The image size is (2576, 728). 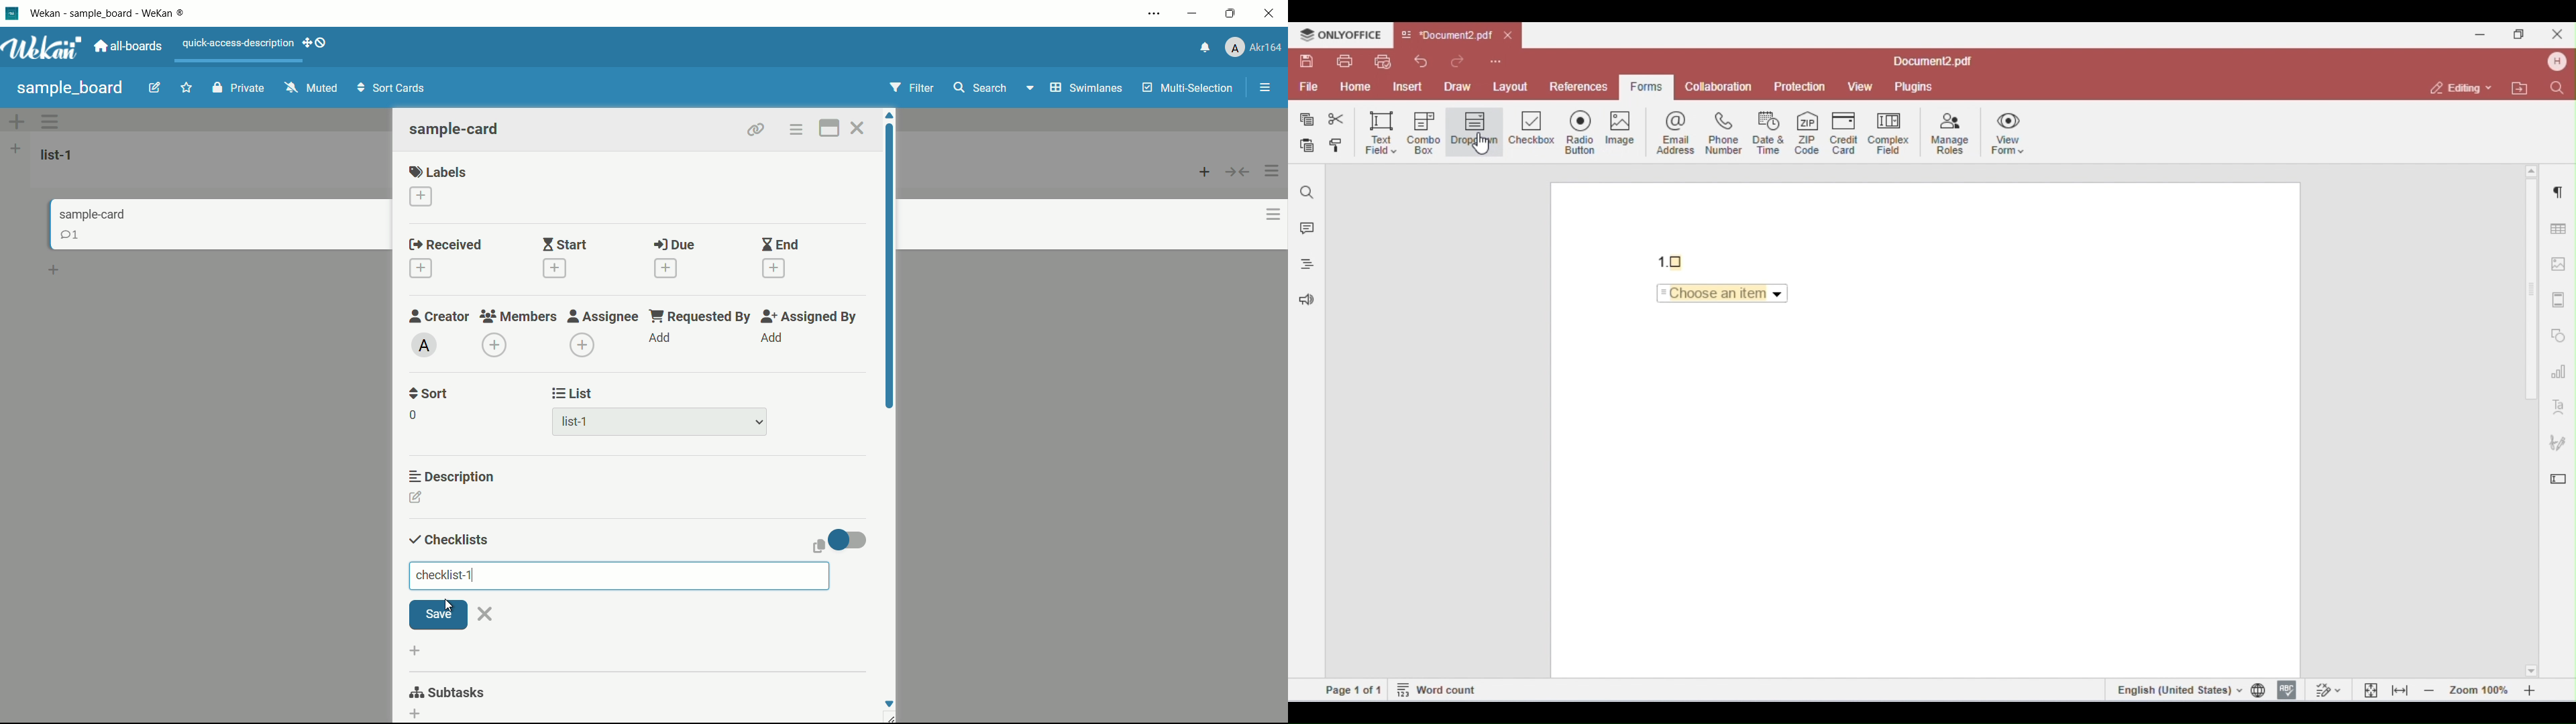 I want to click on add member, so click(x=496, y=345).